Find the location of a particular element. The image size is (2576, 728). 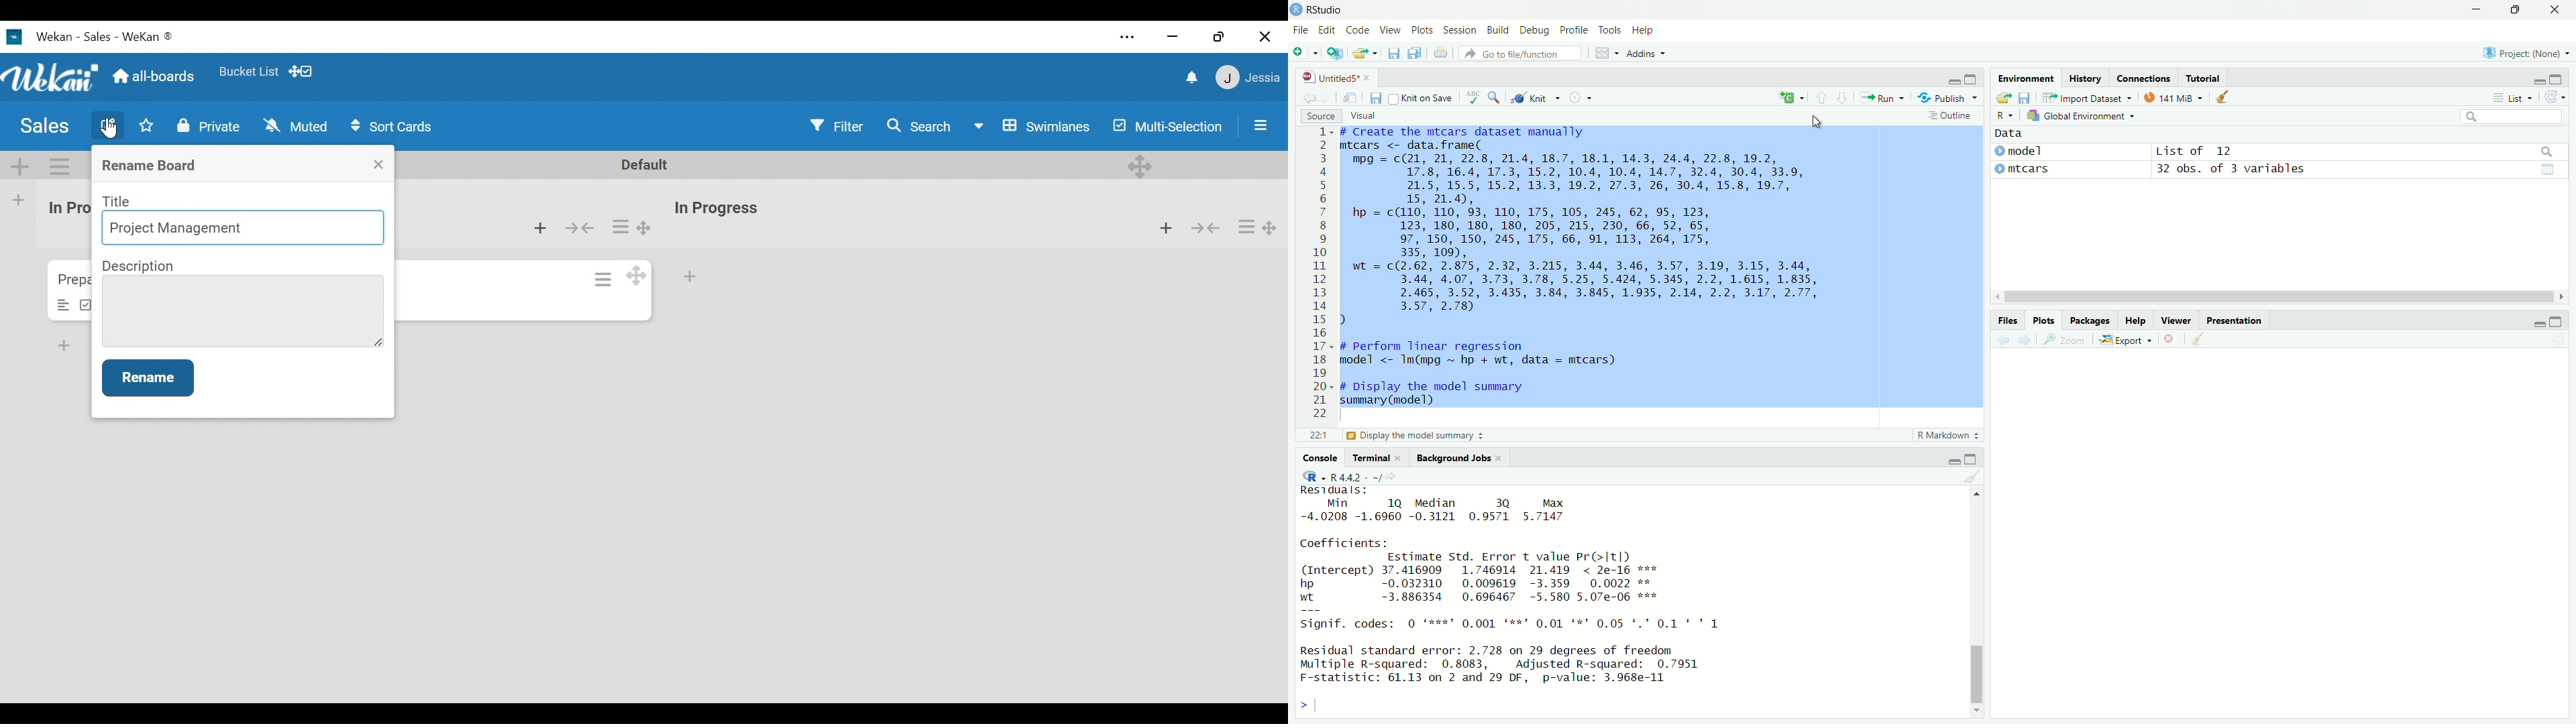

build is located at coordinates (1497, 30).